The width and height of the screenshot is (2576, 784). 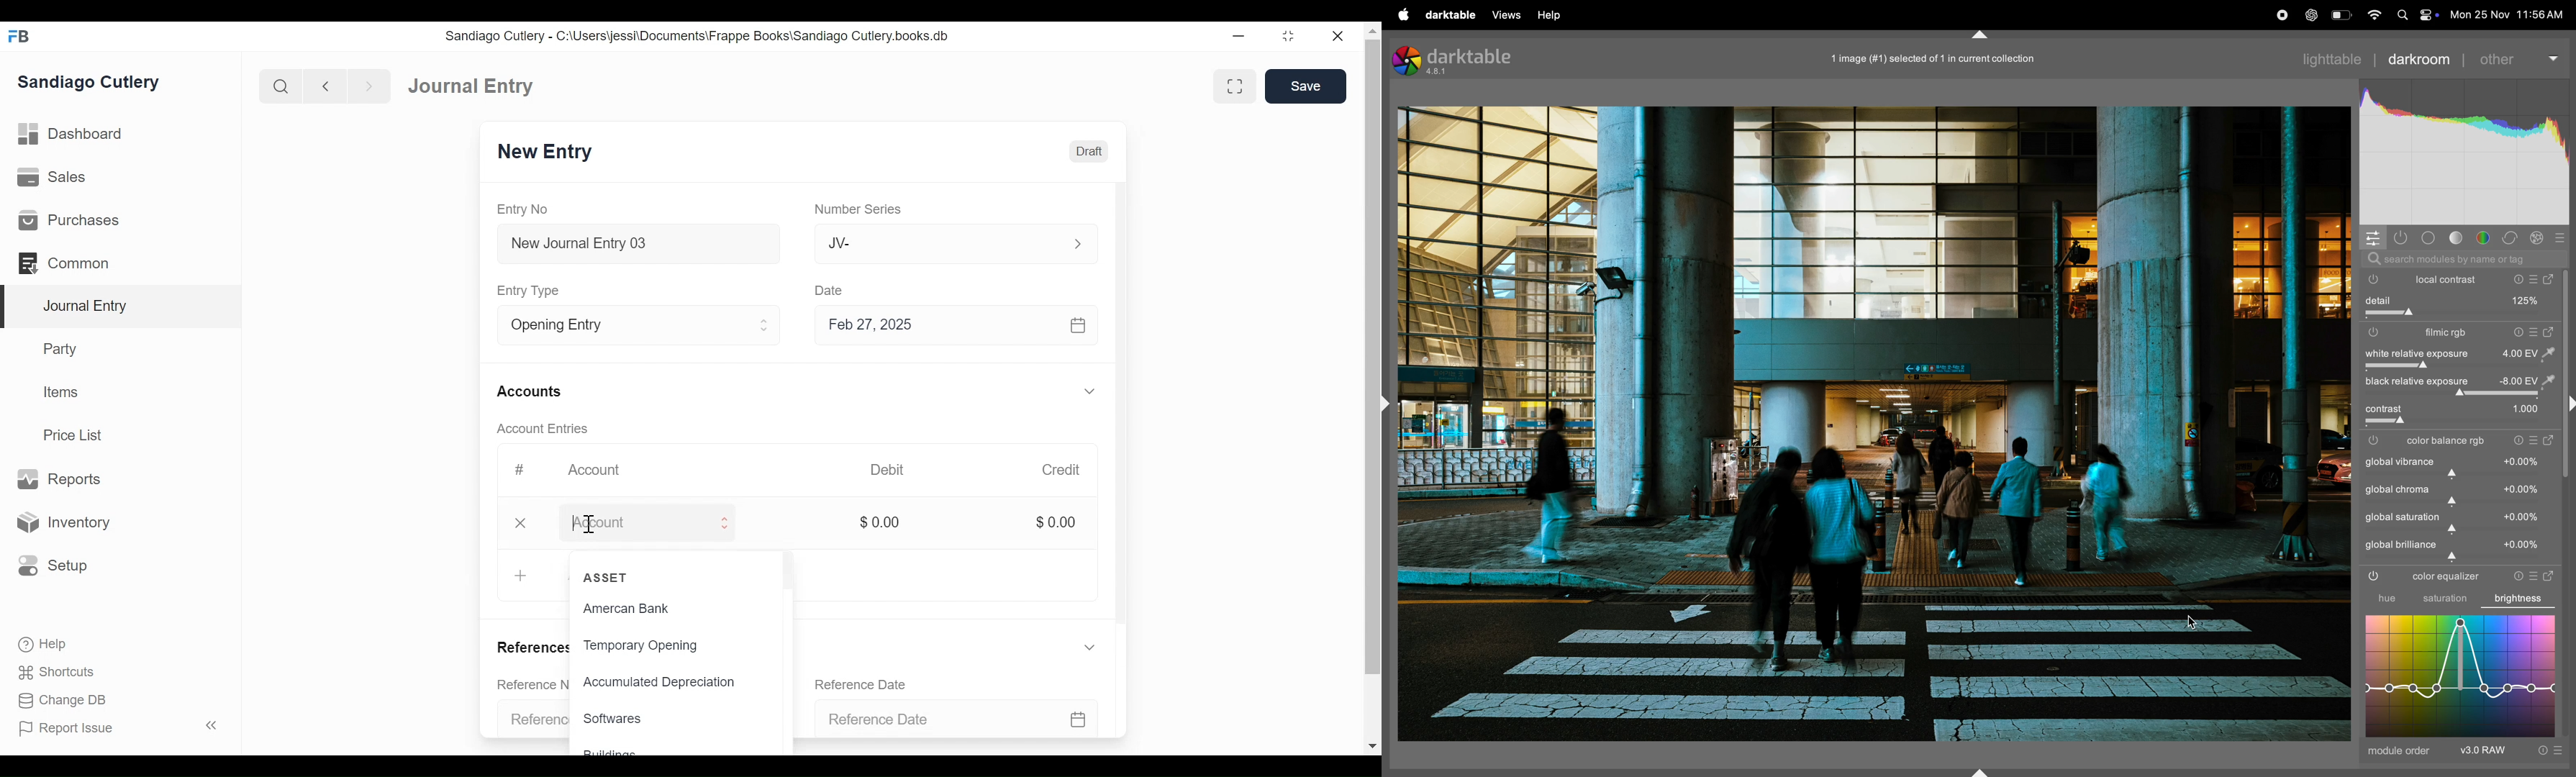 What do you see at coordinates (71, 220) in the screenshot?
I see `Purchases` at bounding box center [71, 220].